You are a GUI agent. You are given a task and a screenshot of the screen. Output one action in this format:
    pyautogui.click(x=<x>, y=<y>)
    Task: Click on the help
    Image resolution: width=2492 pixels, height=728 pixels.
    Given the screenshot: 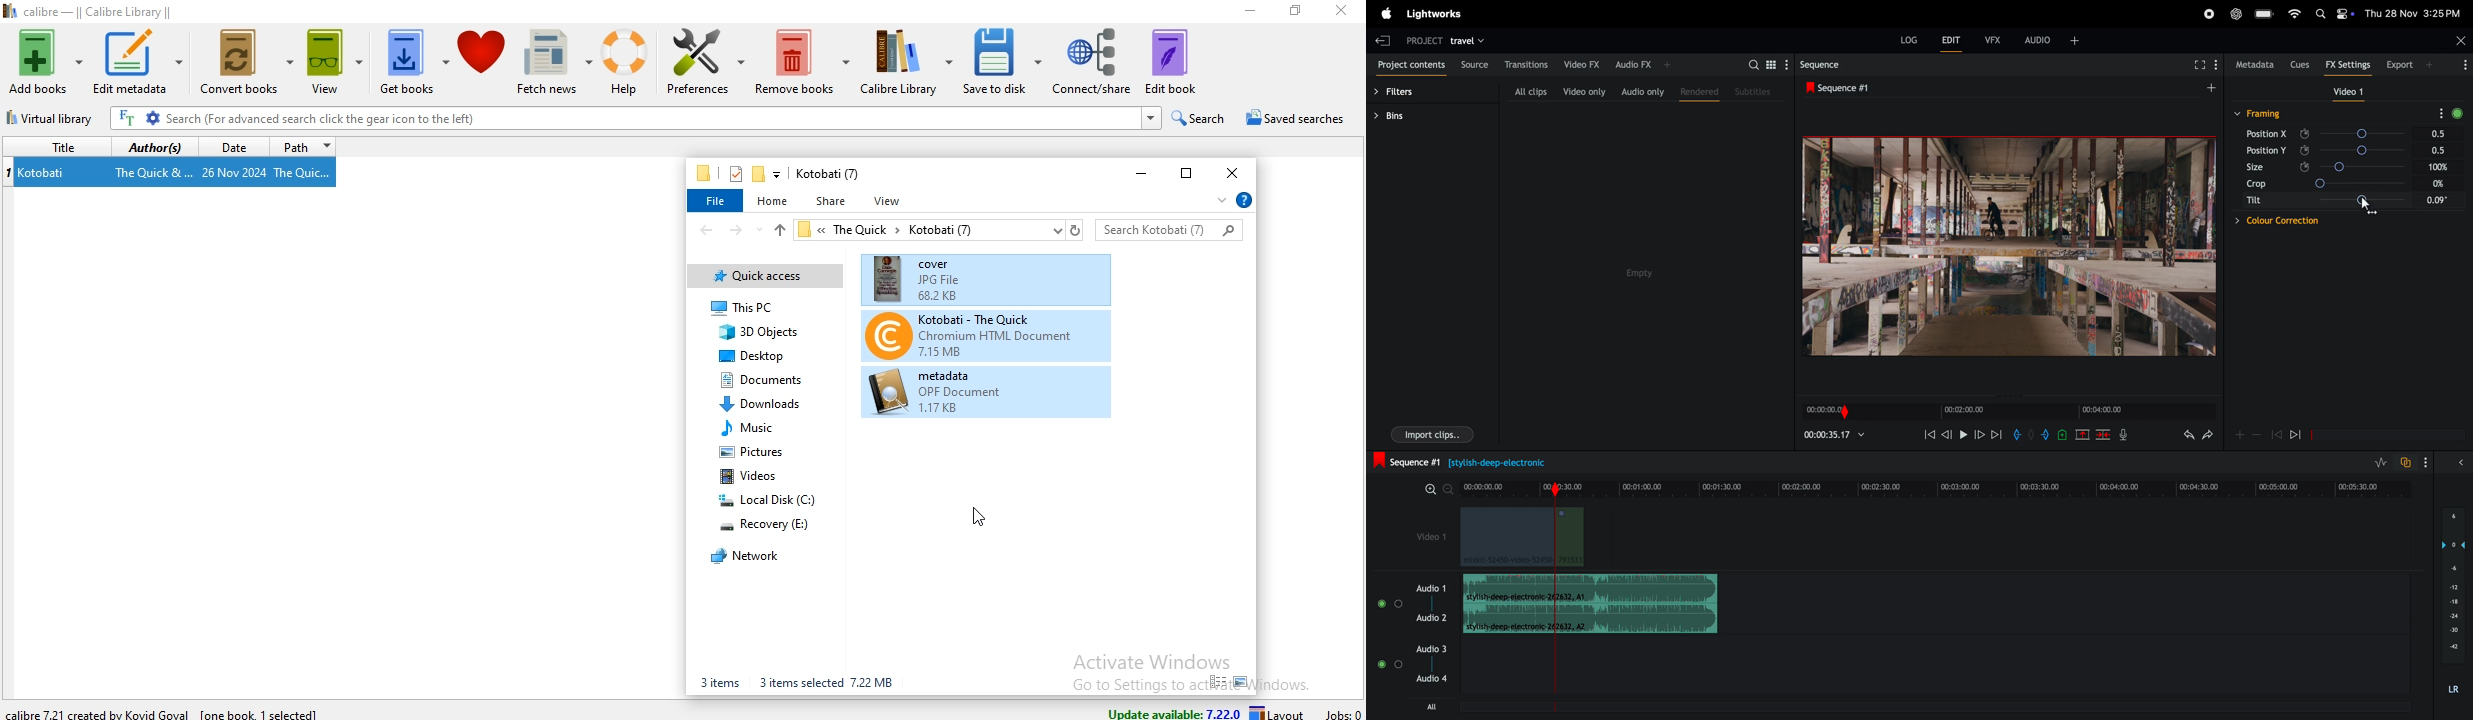 What is the action you would take?
    pyautogui.click(x=1243, y=200)
    